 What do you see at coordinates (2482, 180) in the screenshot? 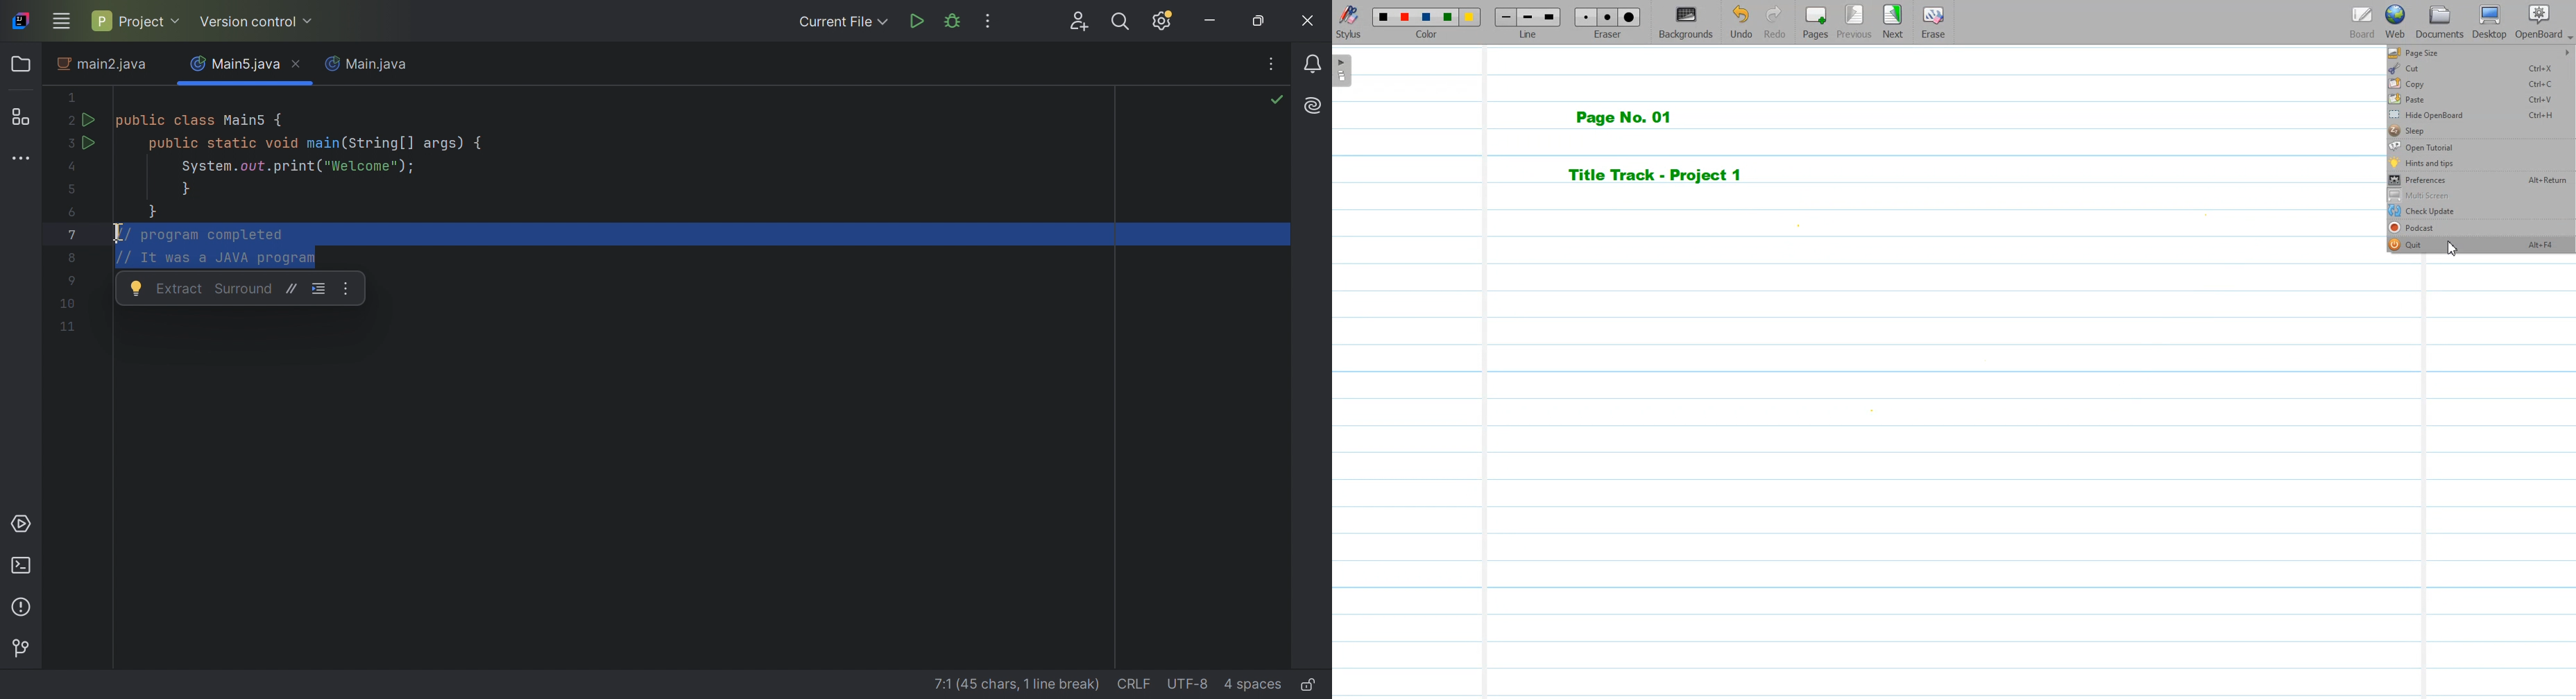
I see `Preferences` at bounding box center [2482, 180].